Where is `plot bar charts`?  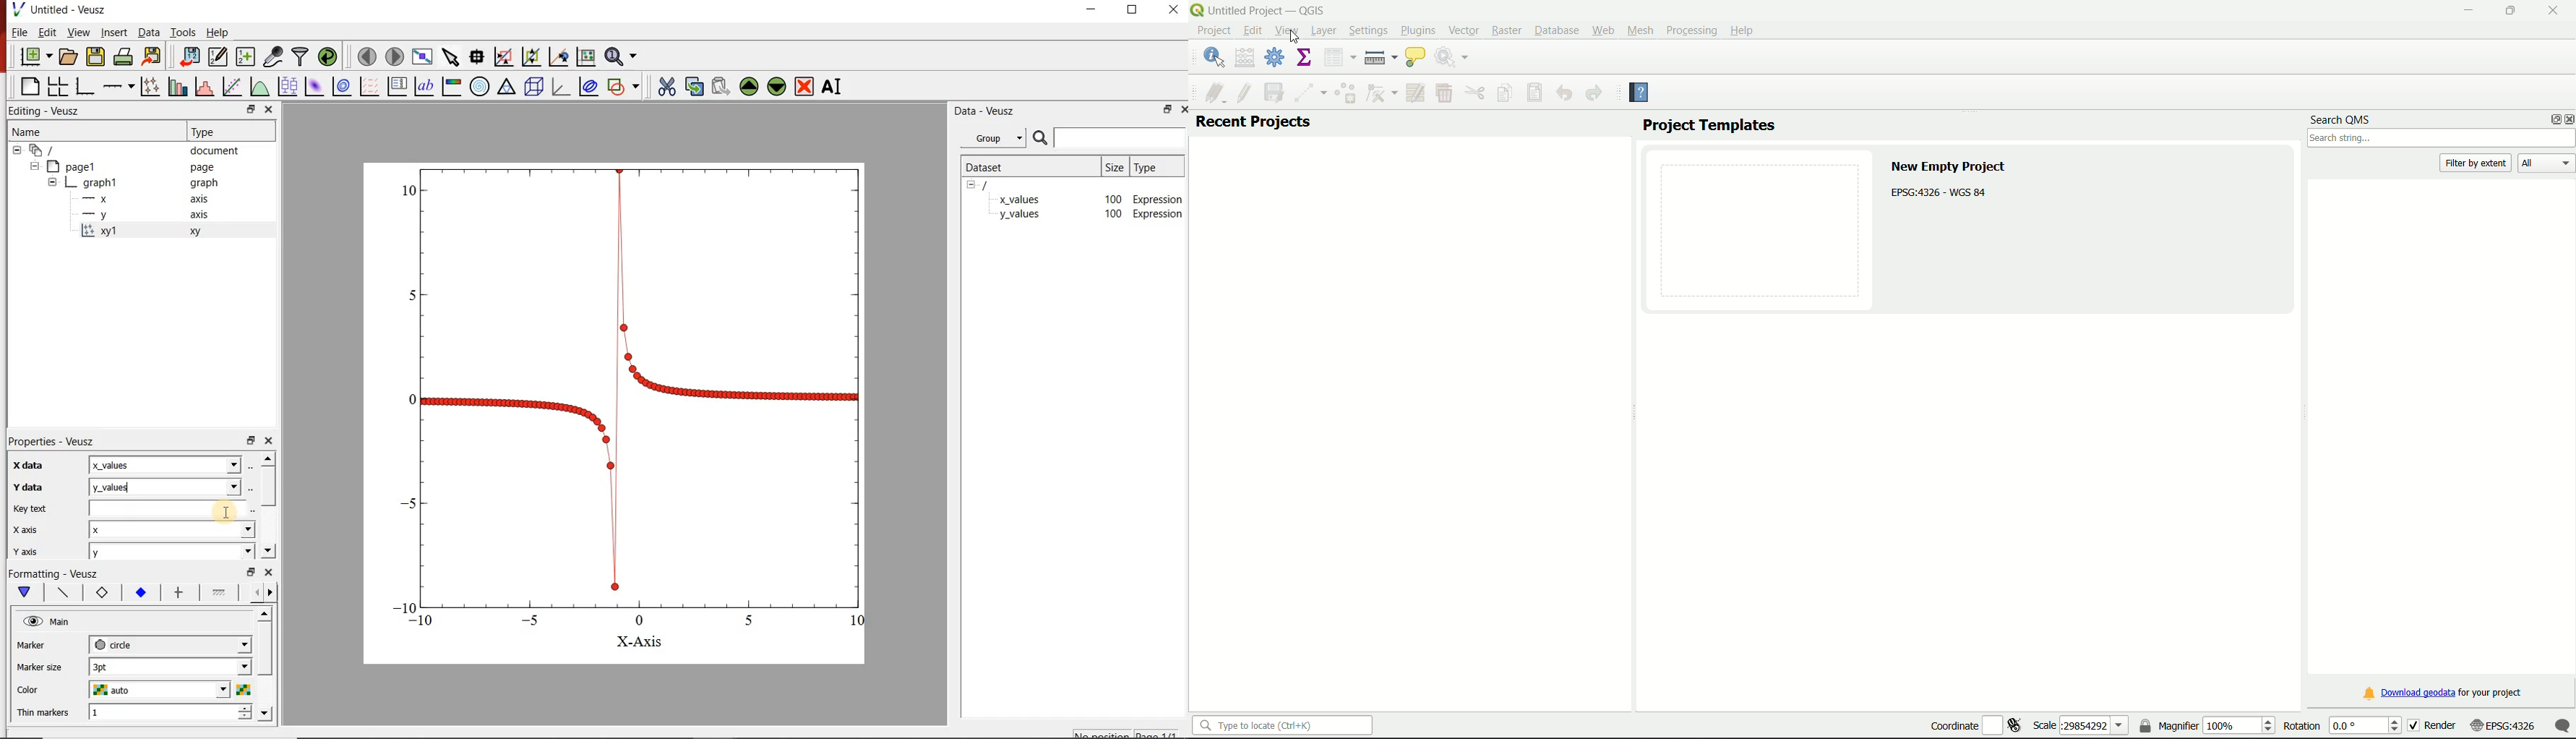 plot bar charts is located at coordinates (178, 86).